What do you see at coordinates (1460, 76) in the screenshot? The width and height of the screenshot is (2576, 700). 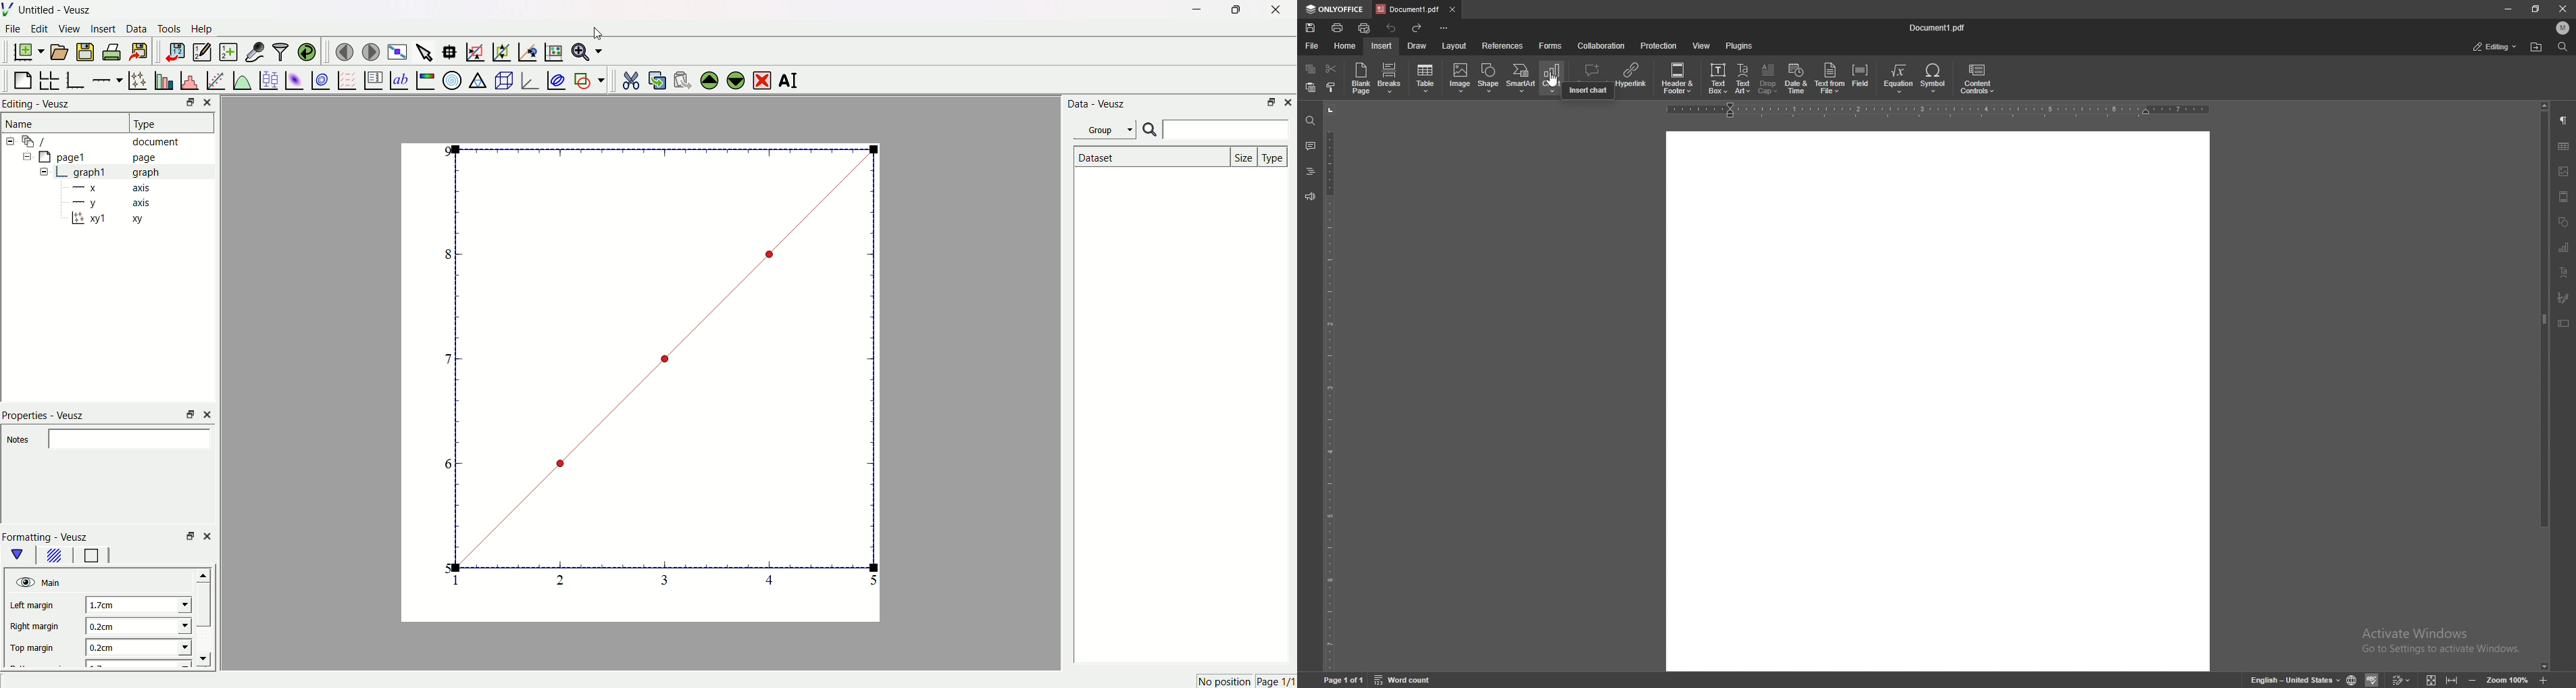 I see `checkbox` at bounding box center [1460, 76].